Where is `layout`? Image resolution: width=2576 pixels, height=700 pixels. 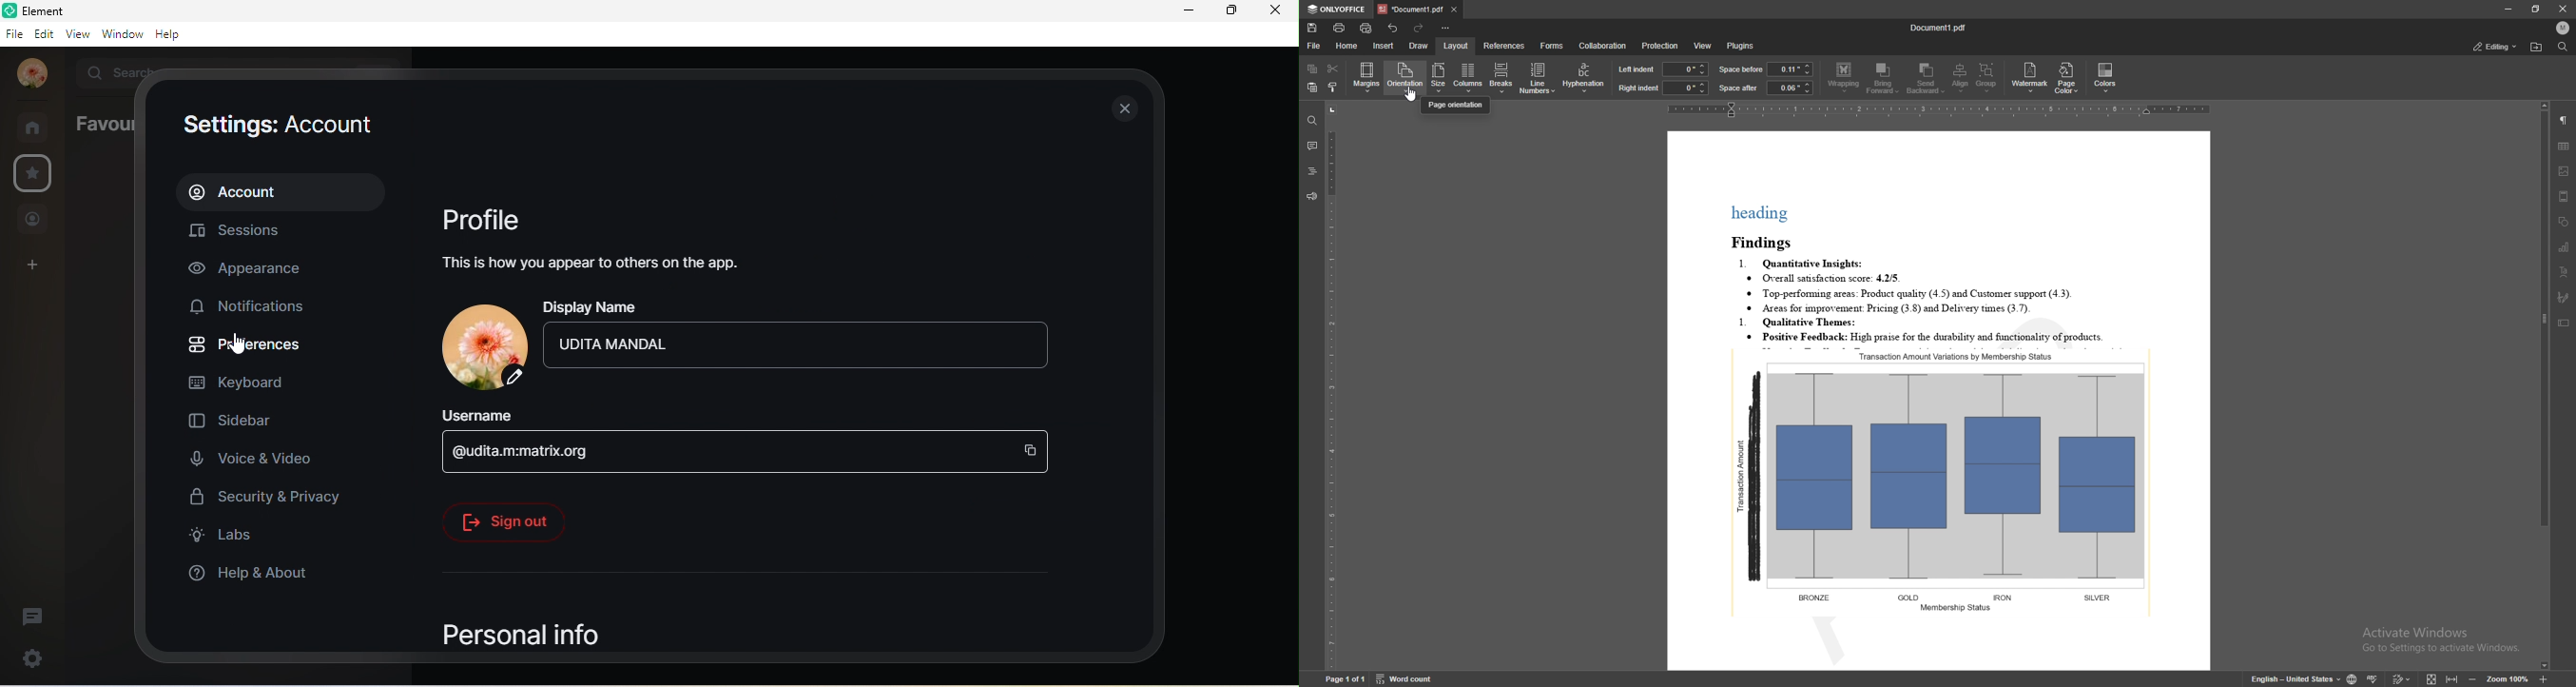 layout is located at coordinates (1457, 45).